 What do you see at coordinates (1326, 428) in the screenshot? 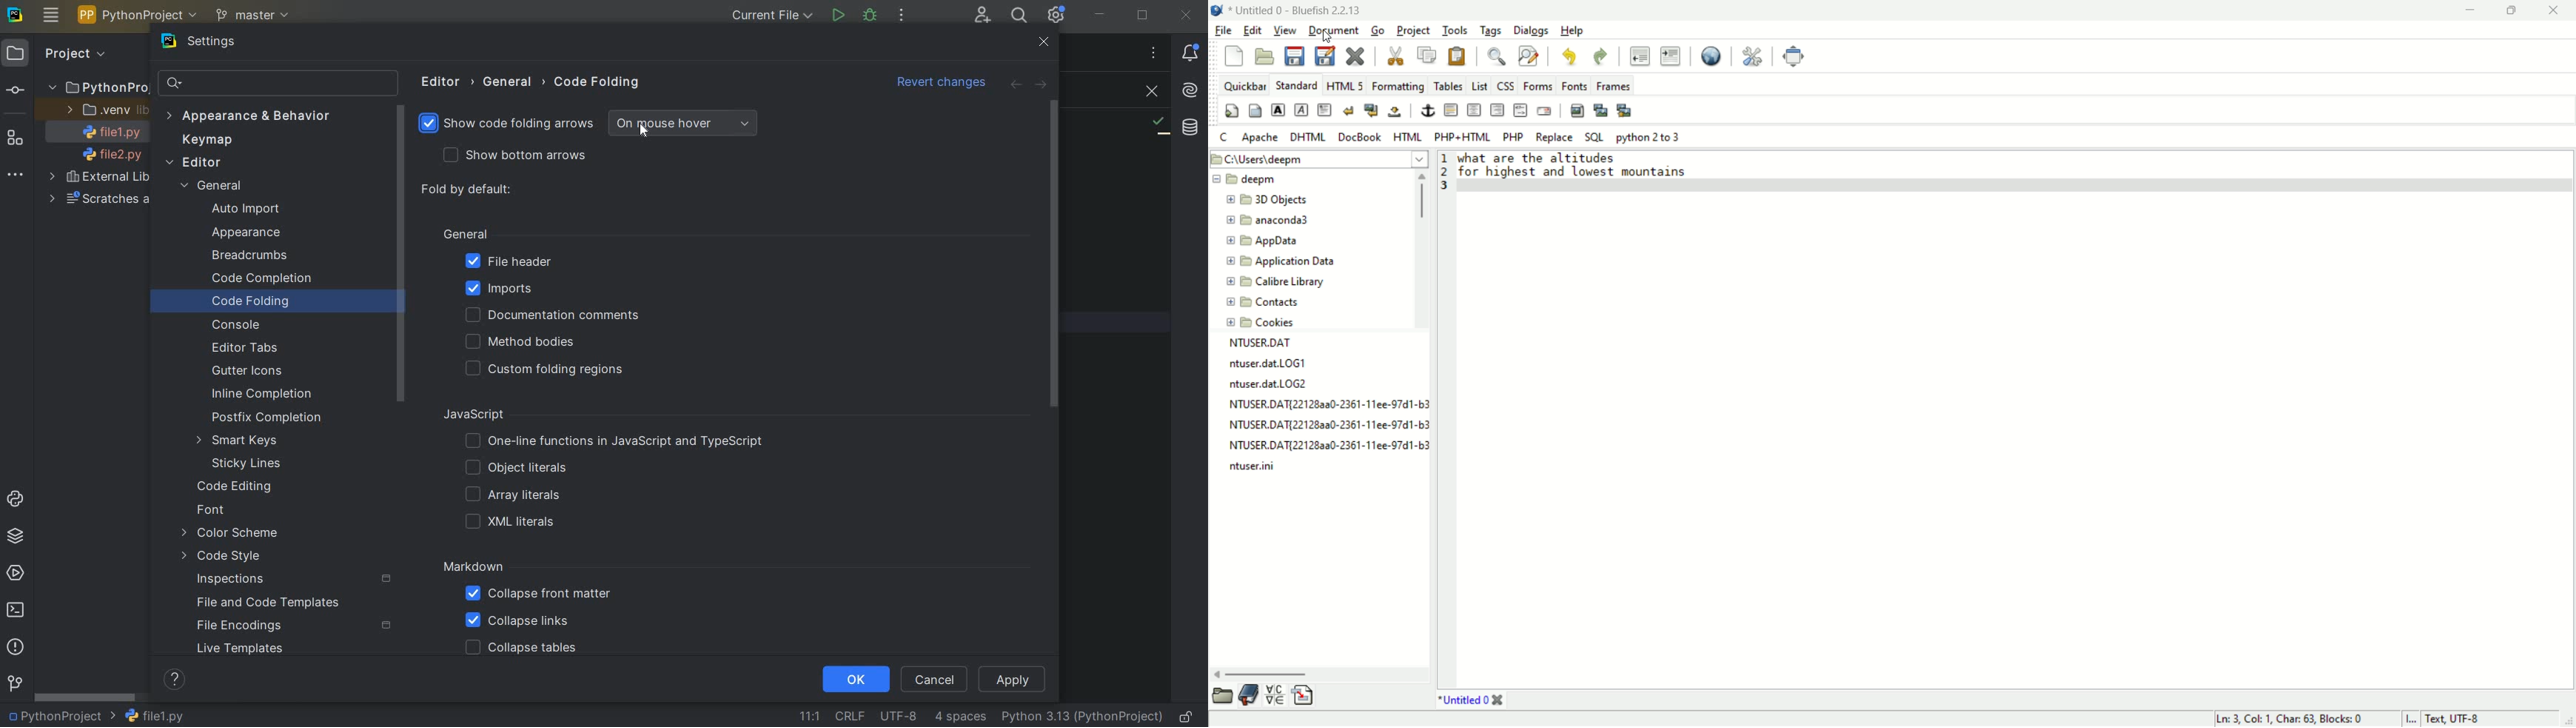
I see `file name` at bounding box center [1326, 428].